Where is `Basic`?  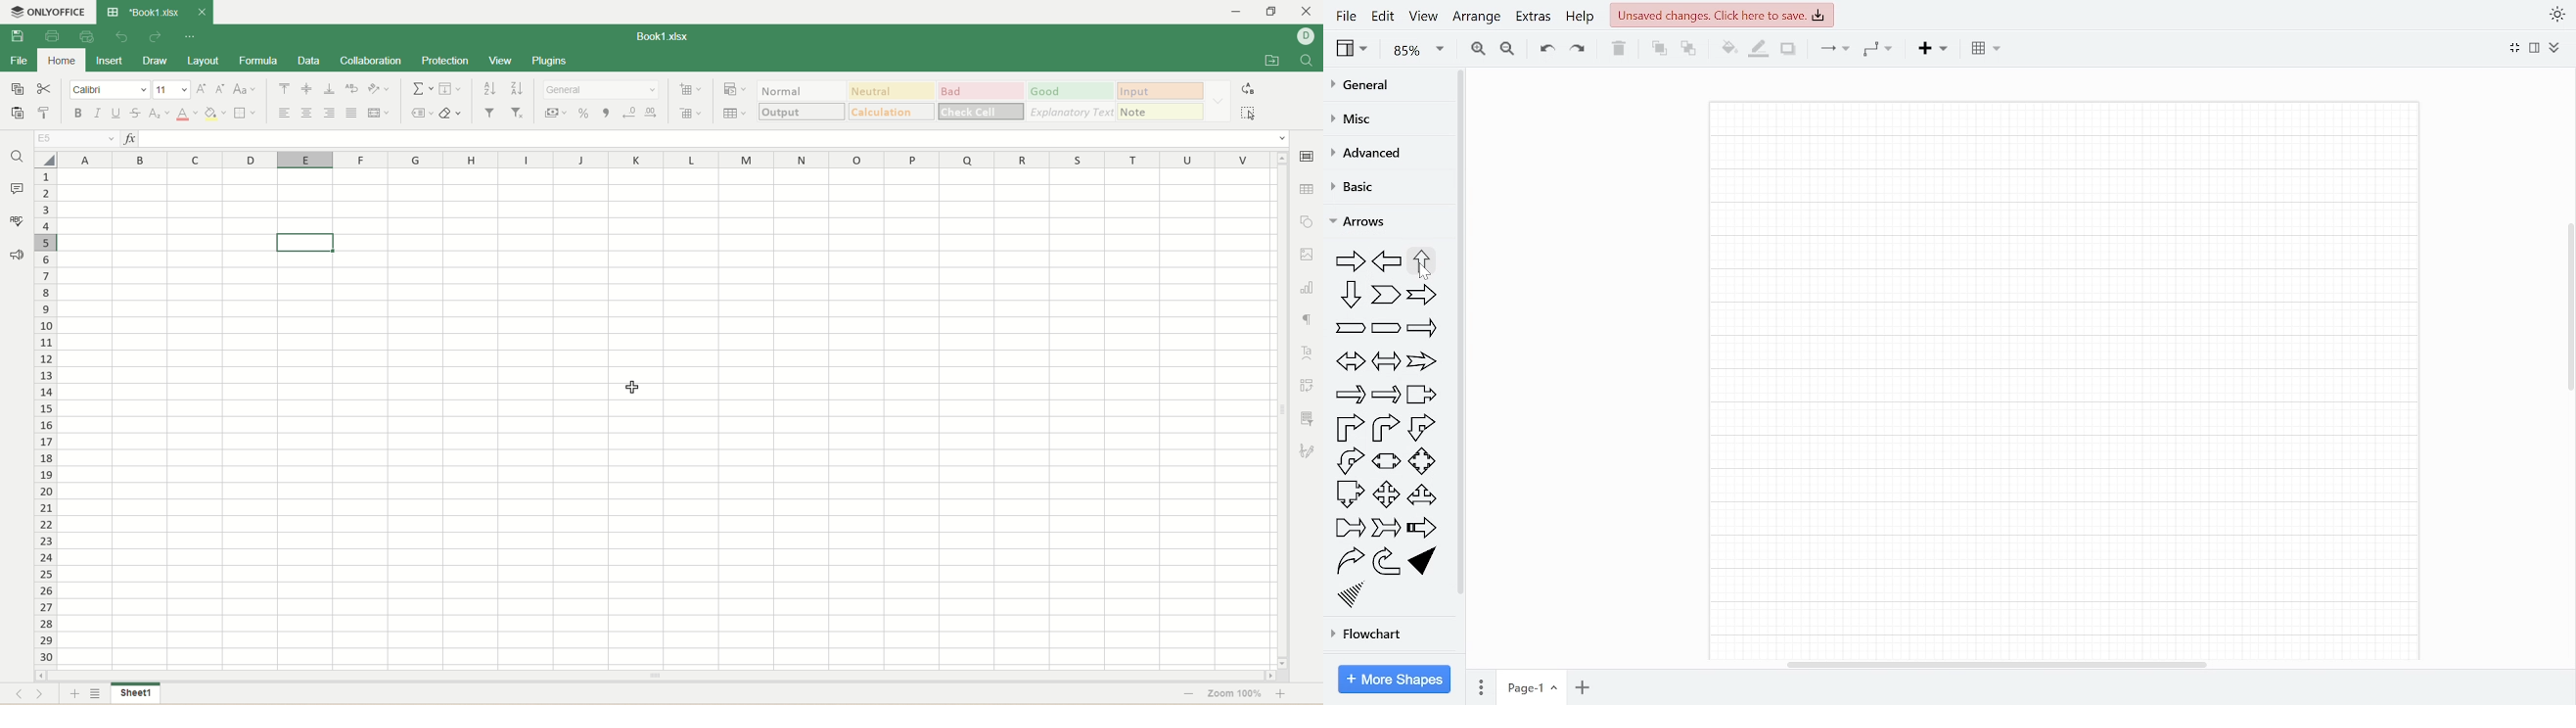 Basic is located at coordinates (1365, 186).